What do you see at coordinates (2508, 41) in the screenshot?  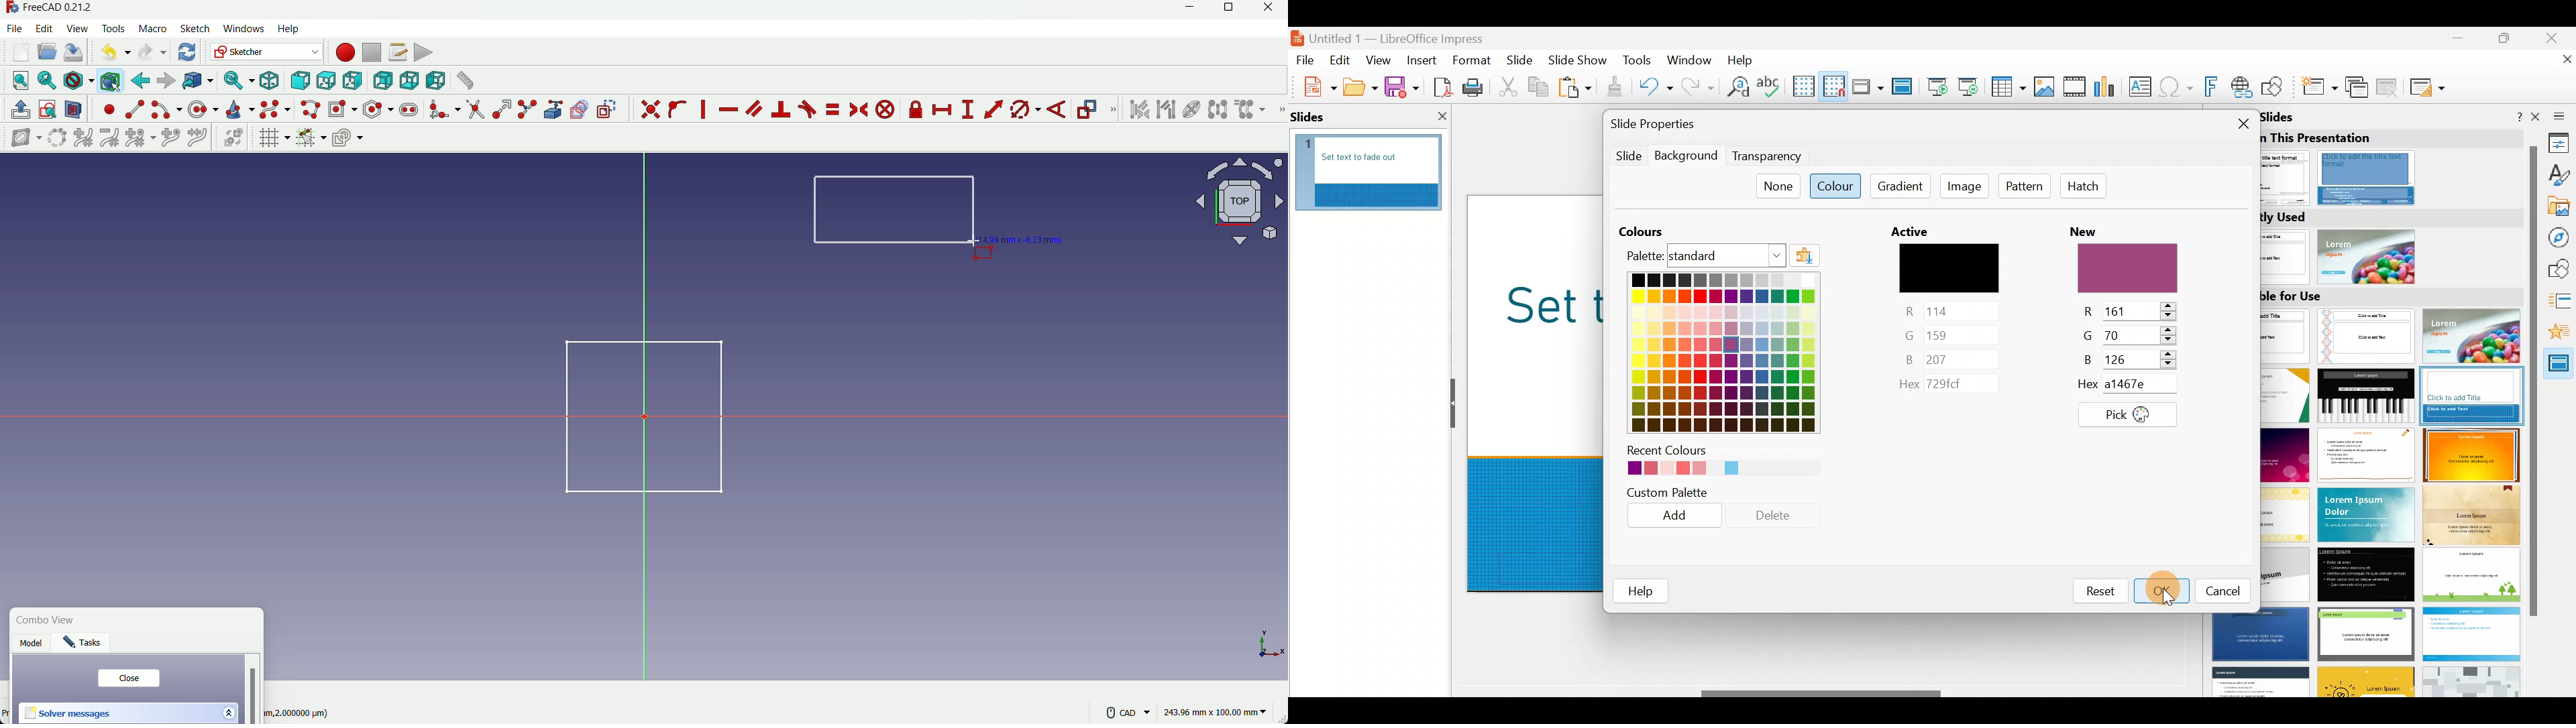 I see `Maximise` at bounding box center [2508, 41].